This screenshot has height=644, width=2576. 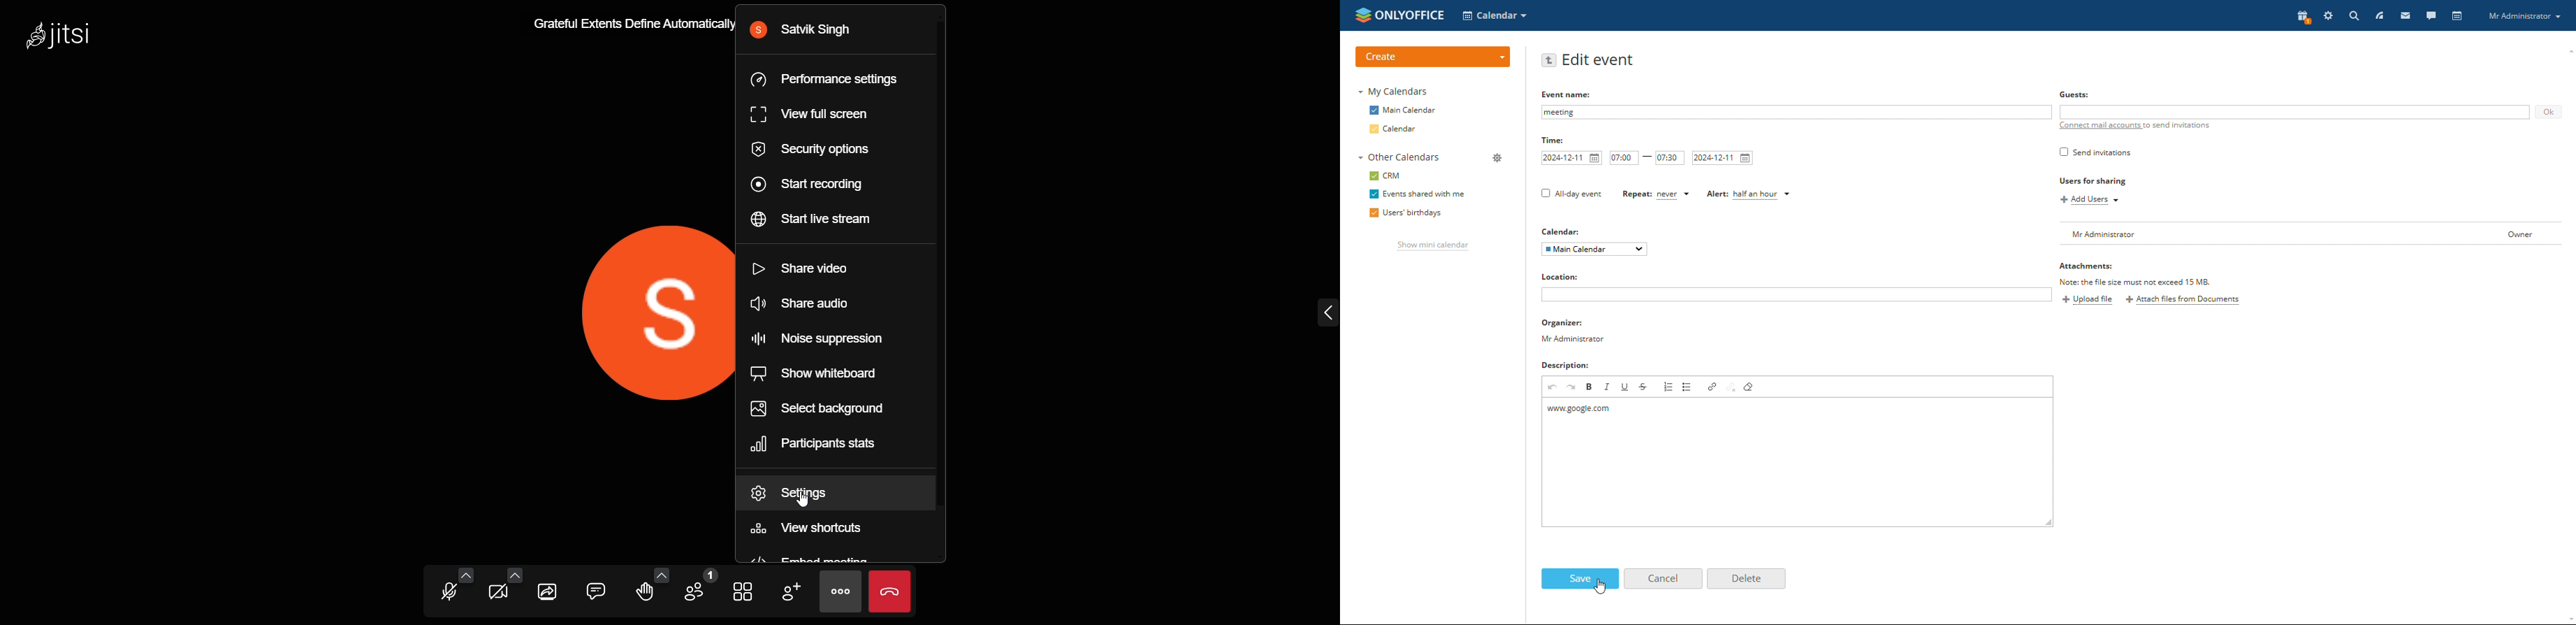 I want to click on user list, so click(x=2311, y=234).